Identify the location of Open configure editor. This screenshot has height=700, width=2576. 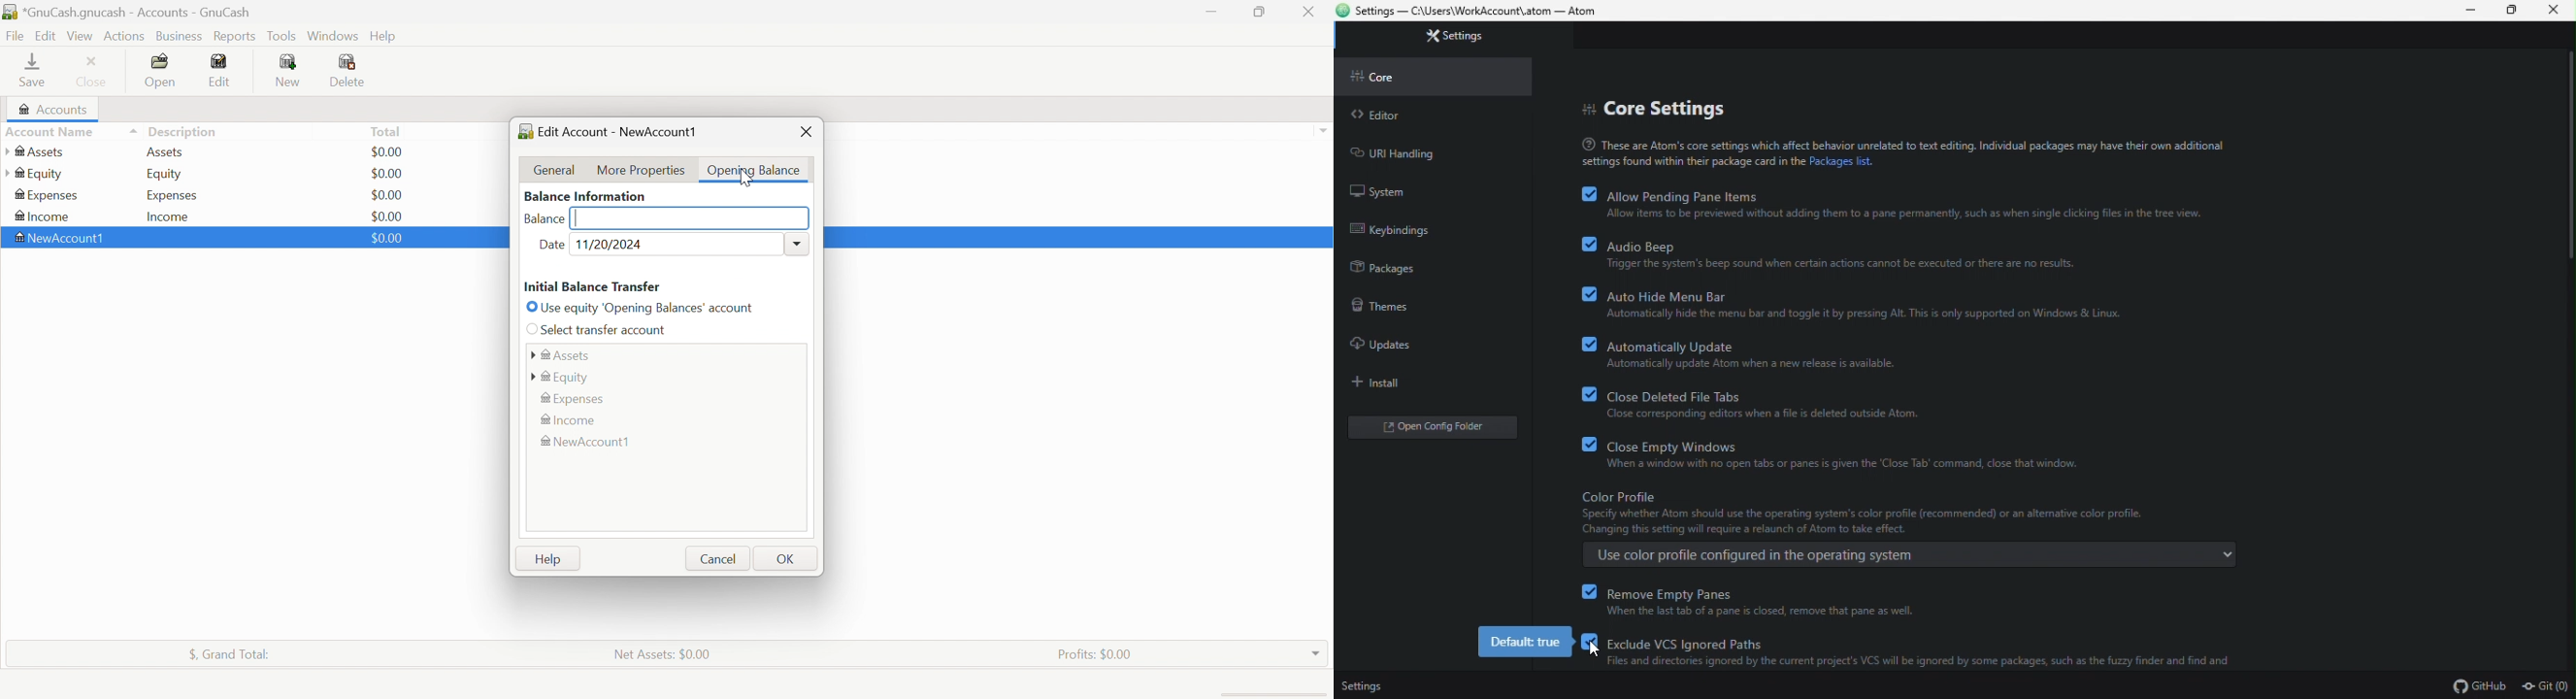
(1437, 426).